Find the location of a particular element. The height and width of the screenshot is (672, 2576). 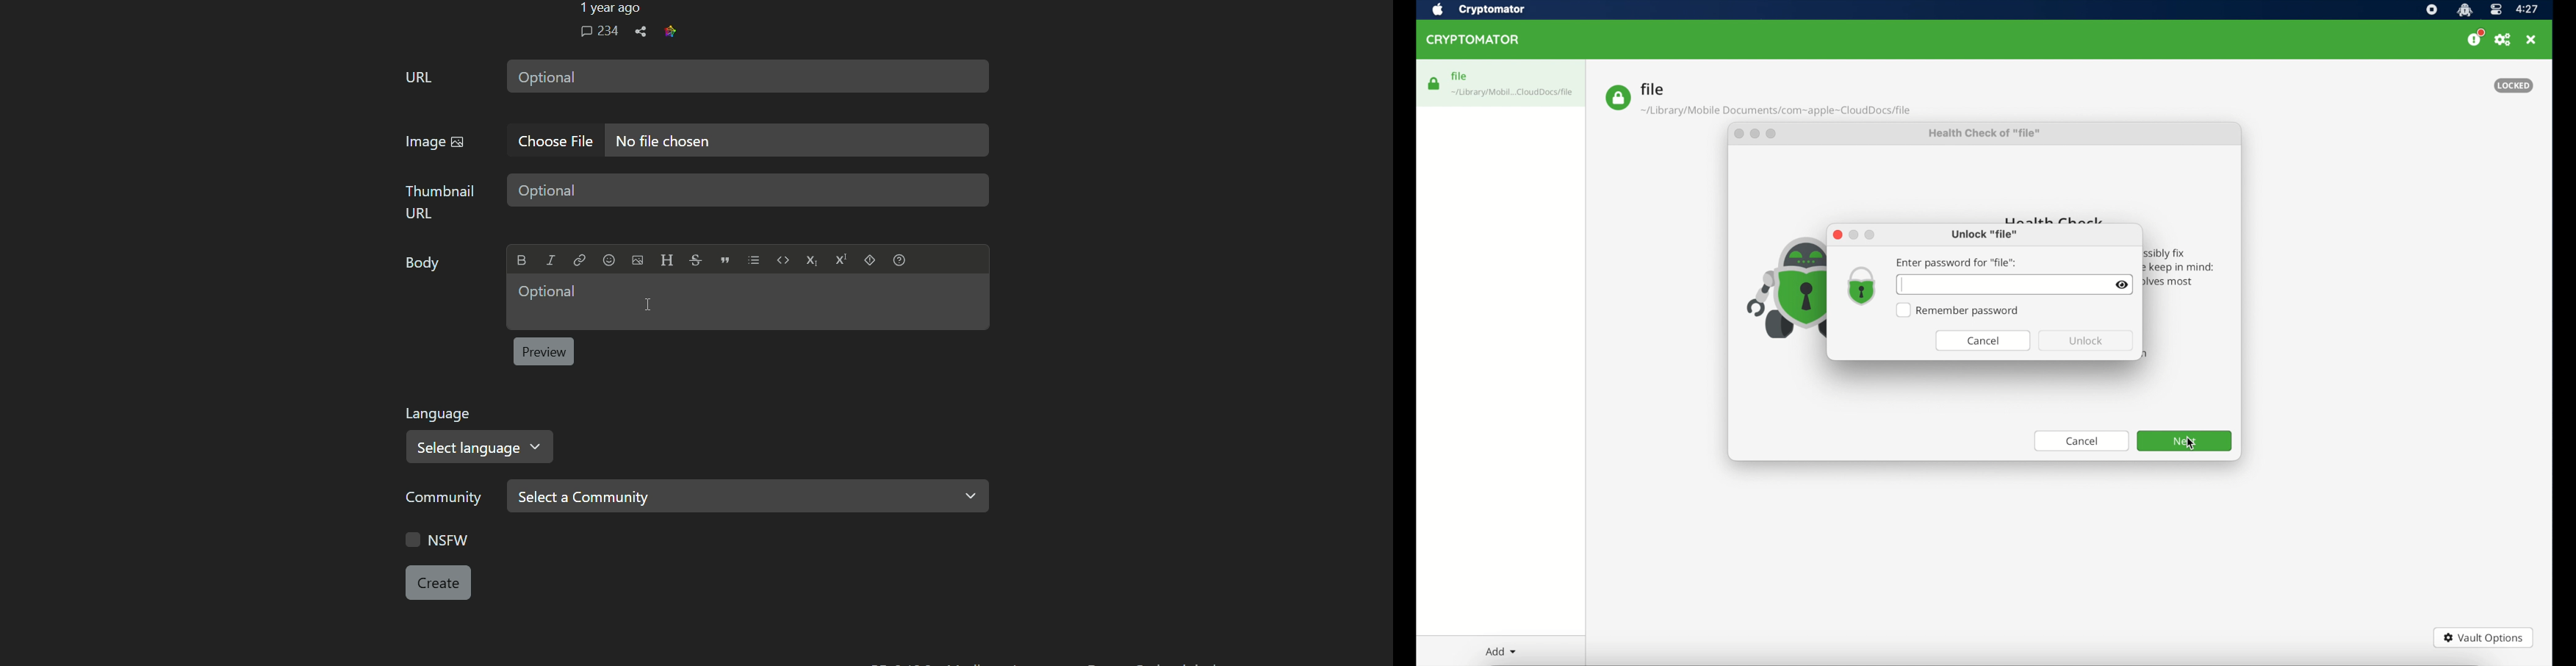

file highlighted is located at coordinates (1501, 83).